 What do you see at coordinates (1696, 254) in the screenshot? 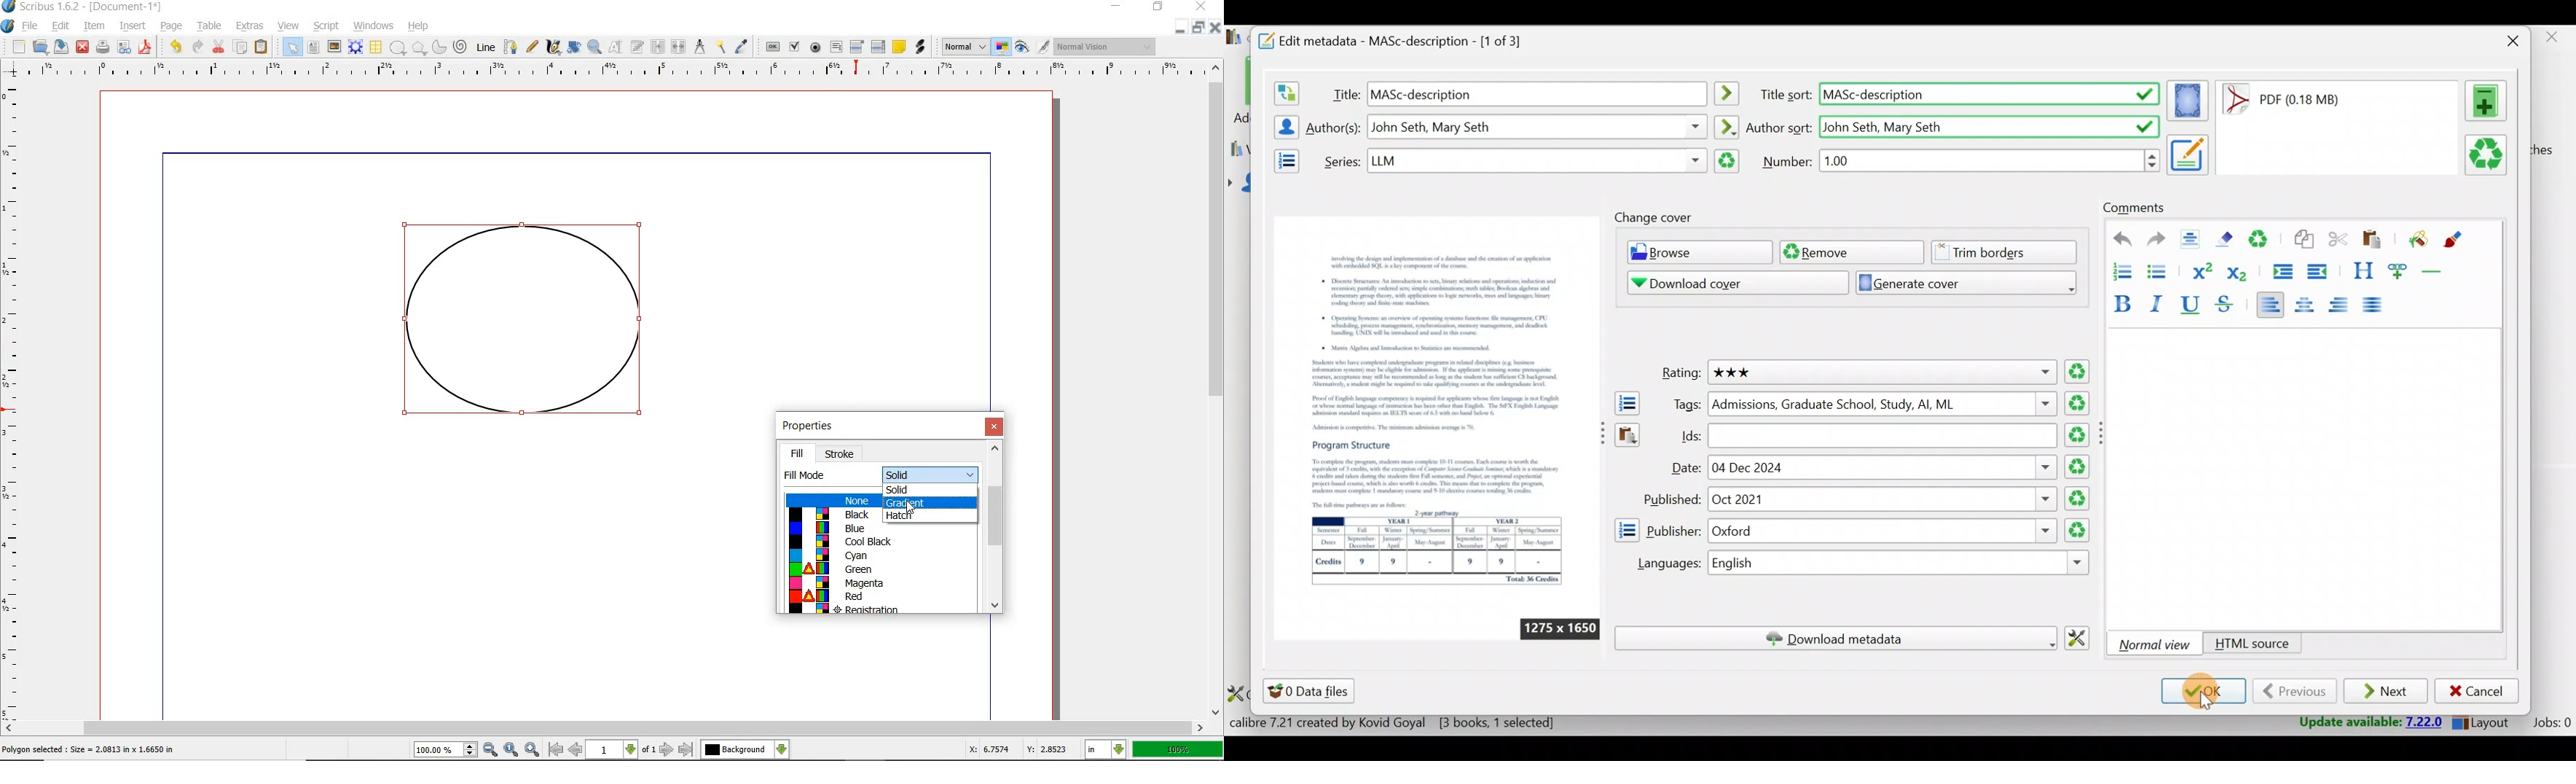
I see `Browse` at bounding box center [1696, 254].